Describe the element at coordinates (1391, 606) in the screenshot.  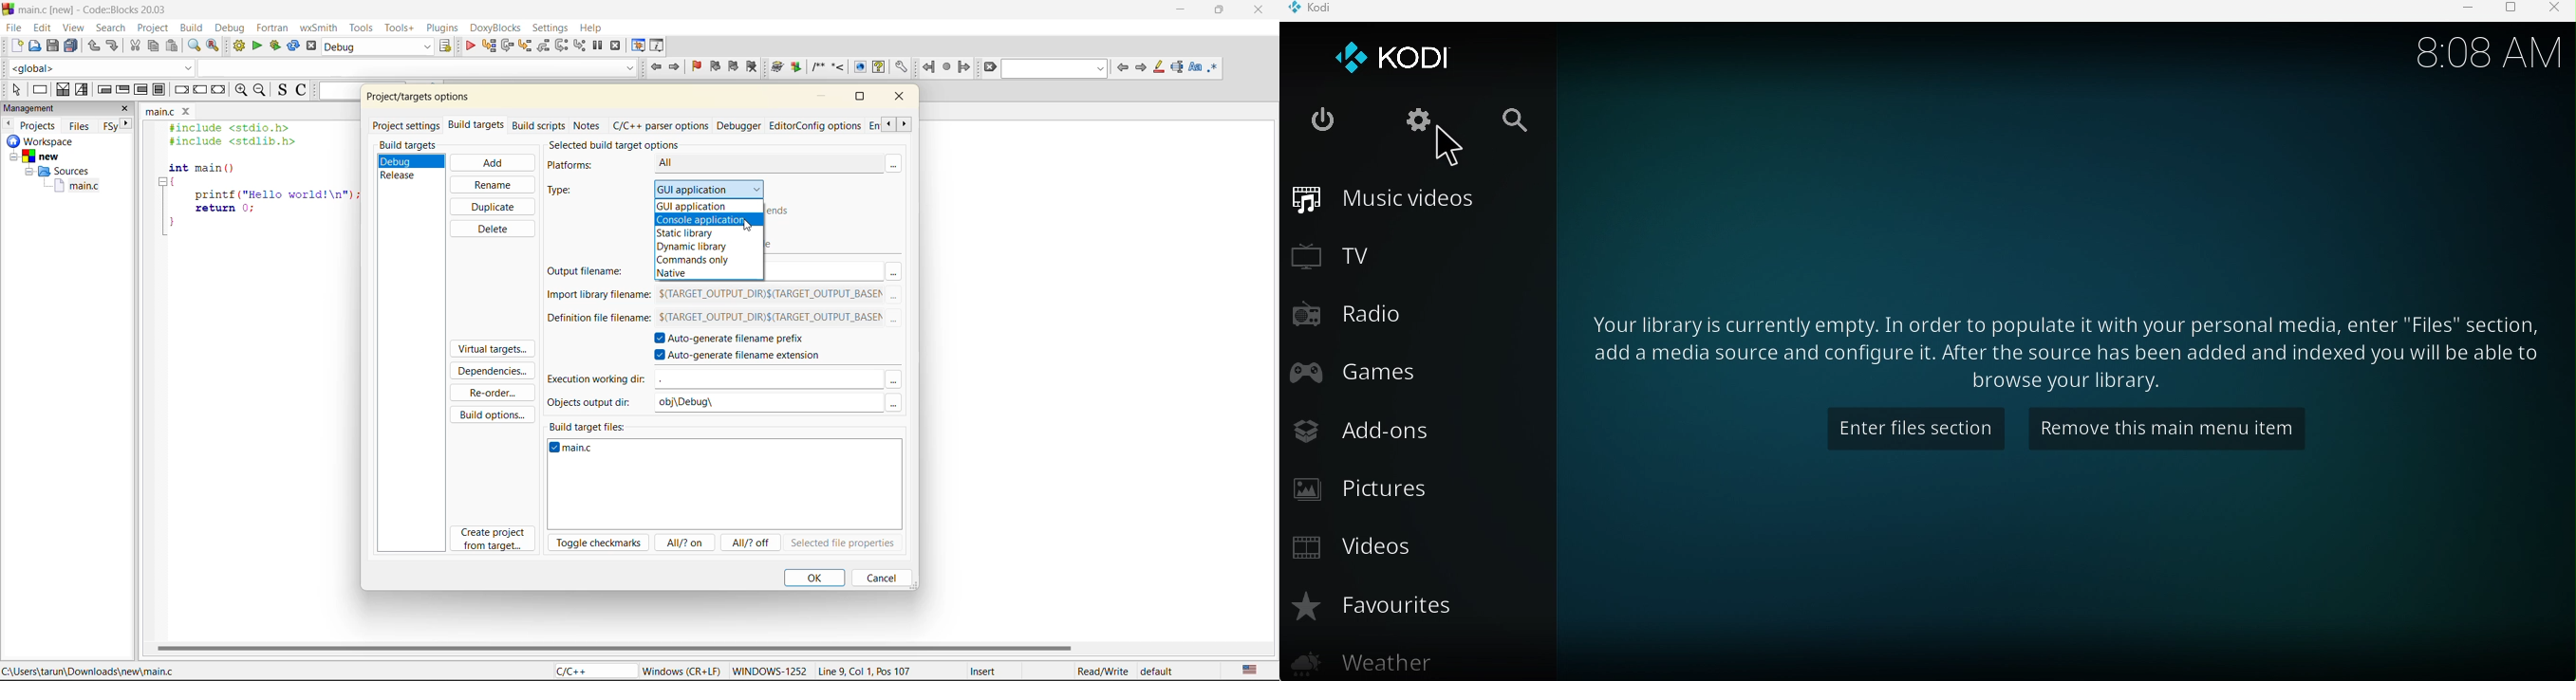
I see `Favourites` at that location.